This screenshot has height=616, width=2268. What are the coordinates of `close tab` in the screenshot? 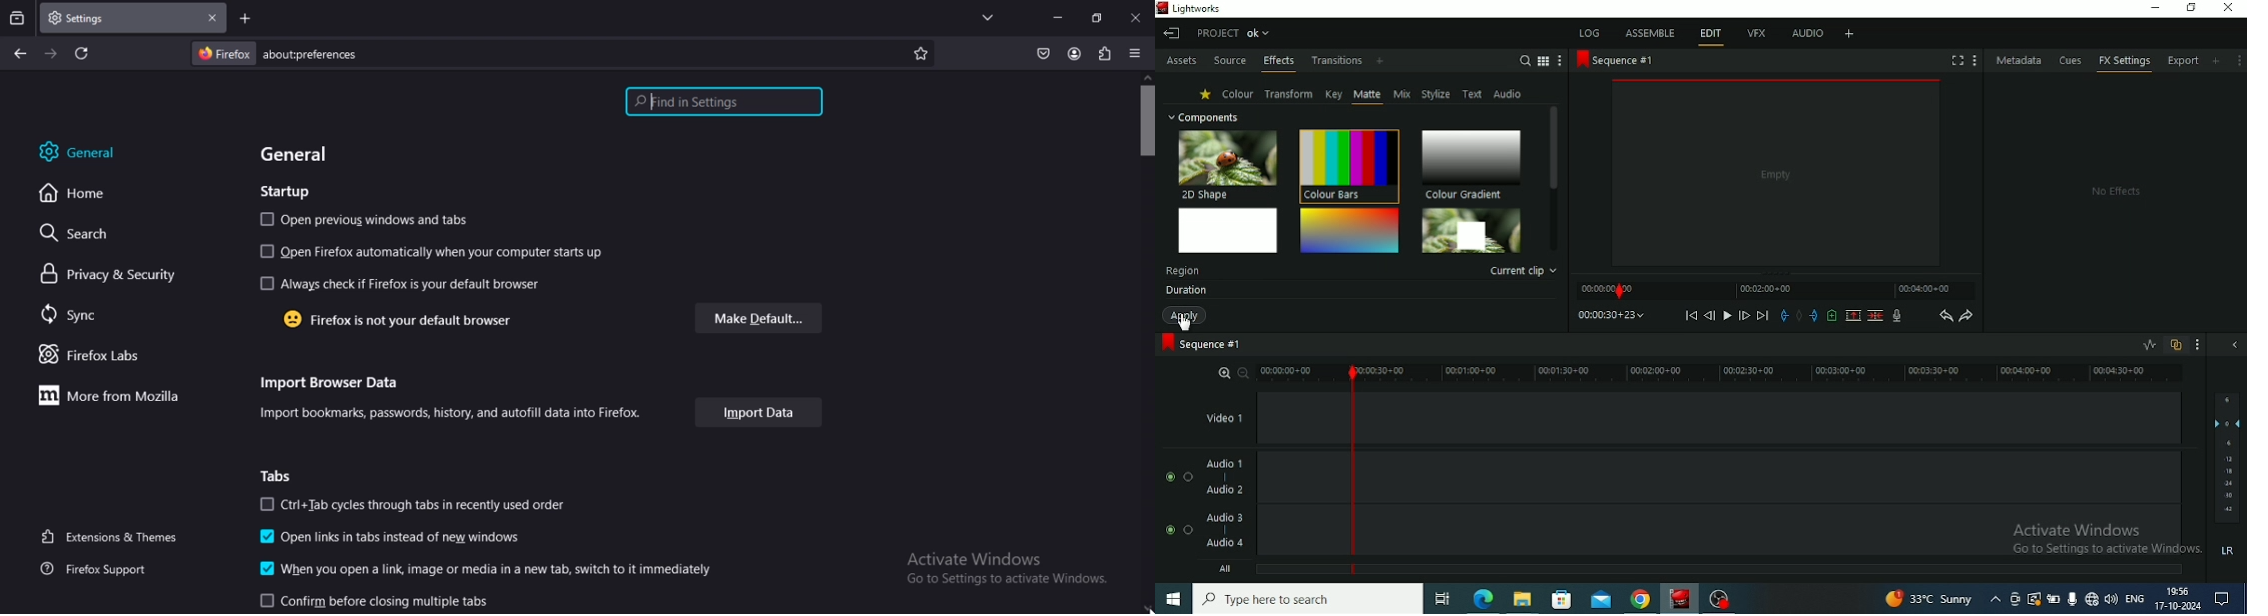 It's located at (209, 18).